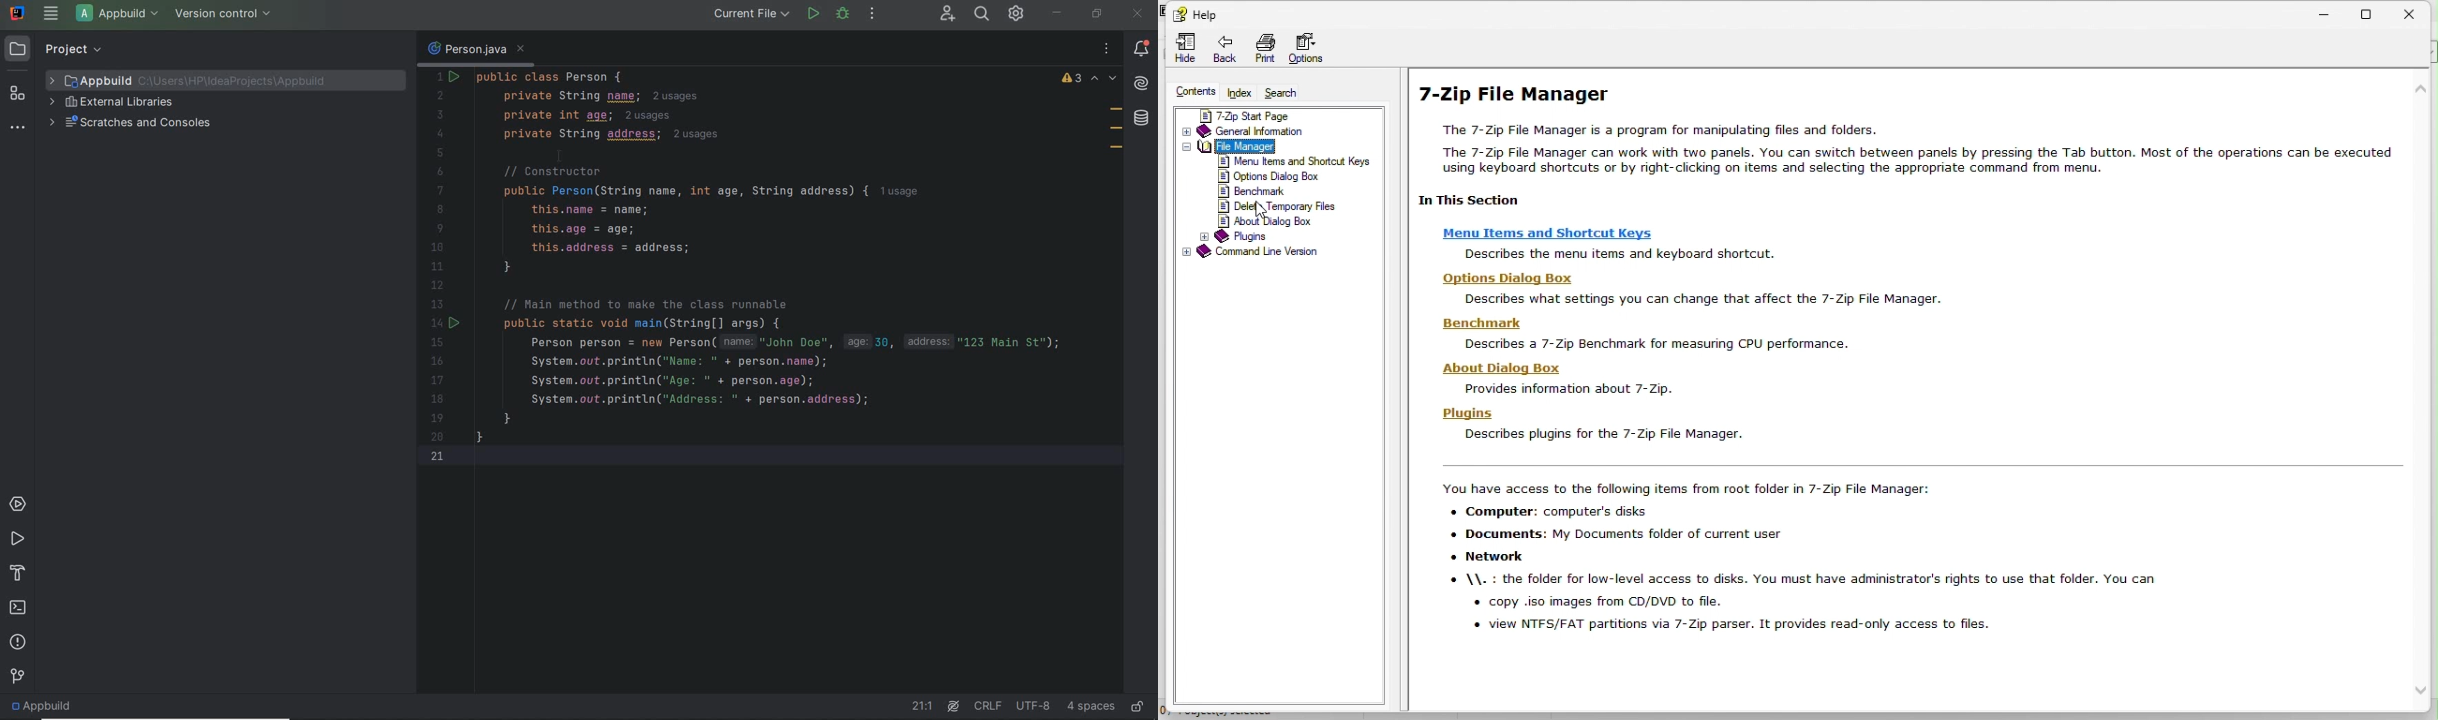 This screenshot has height=728, width=2464. Describe the element at coordinates (2376, 11) in the screenshot. I see `restore` at that location.